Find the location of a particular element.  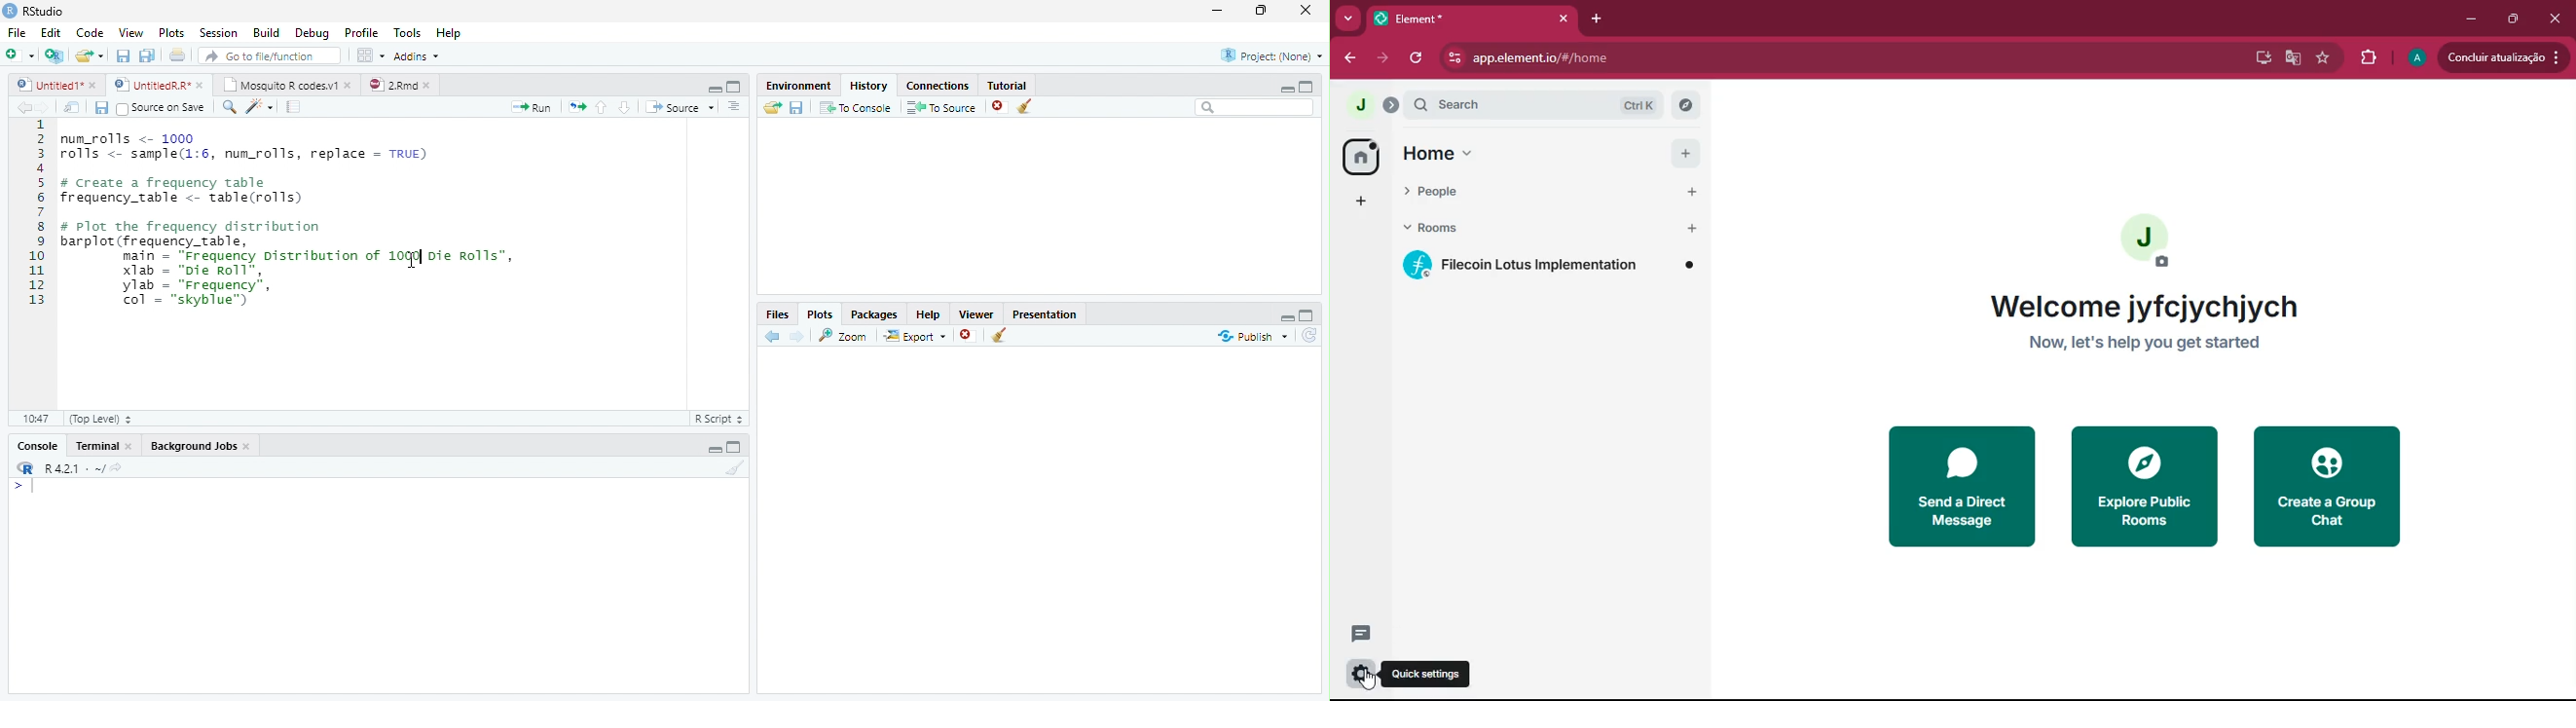

threads is located at coordinates (1364, 632).